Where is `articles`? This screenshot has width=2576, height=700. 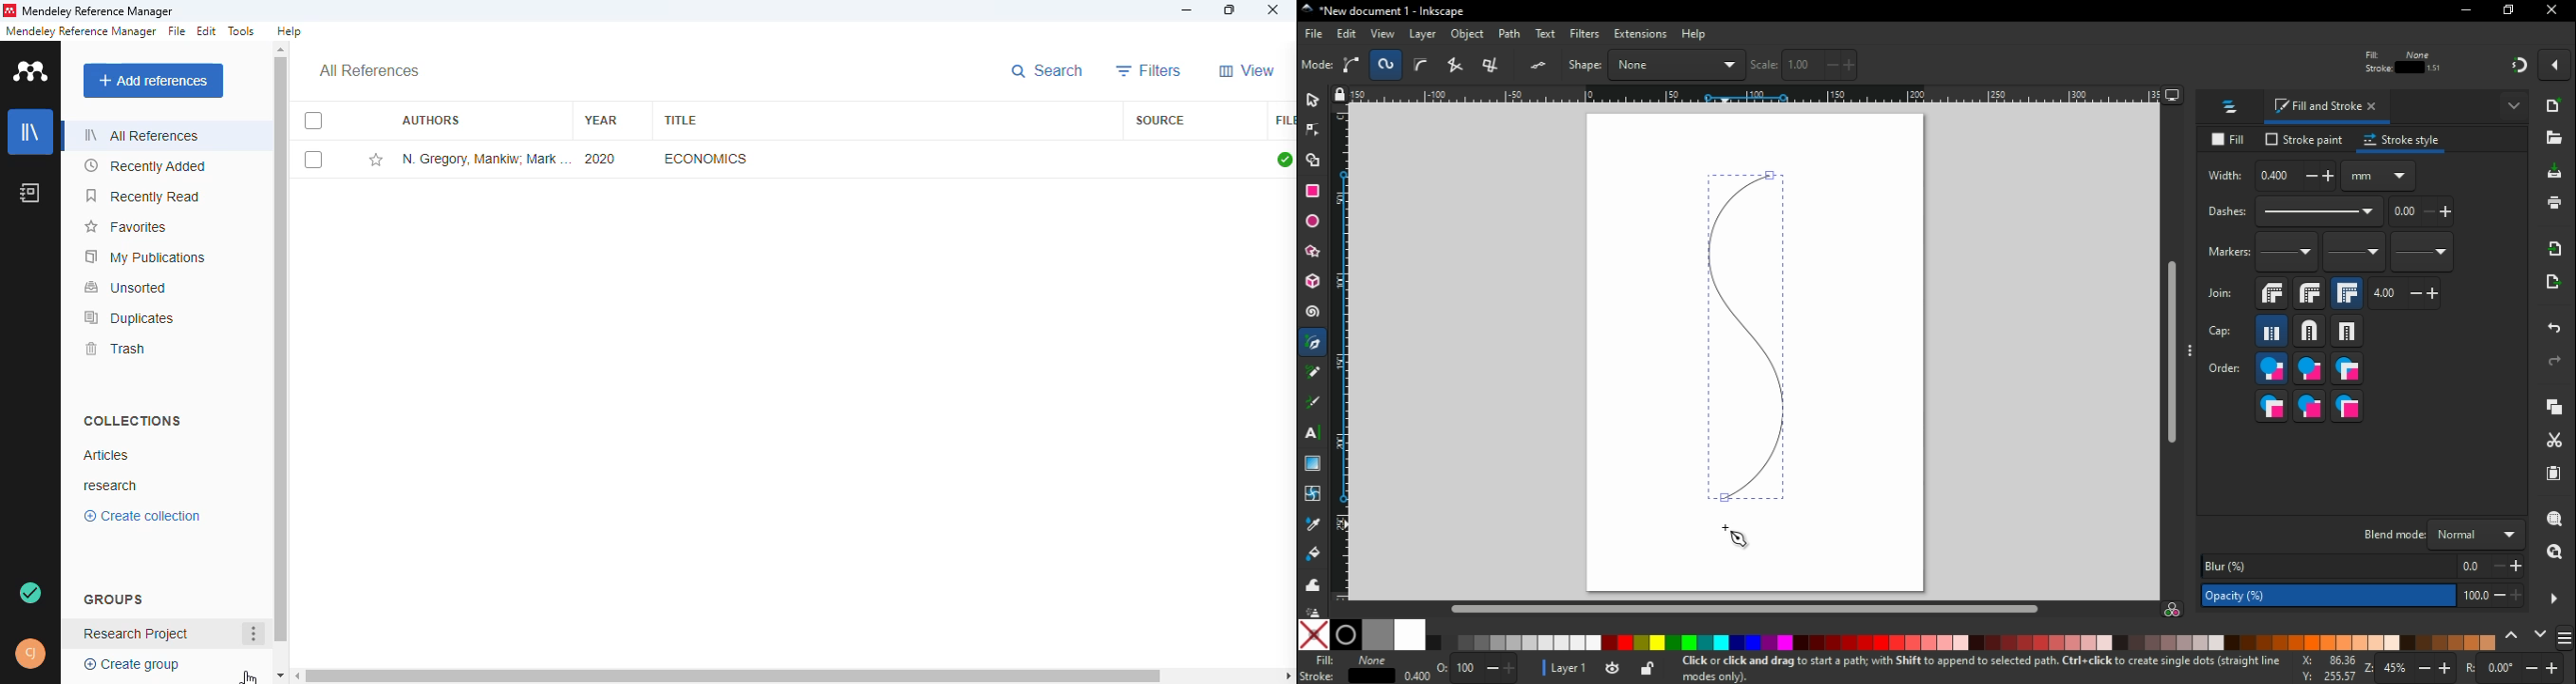
articles is located at coordinates (105, 456).